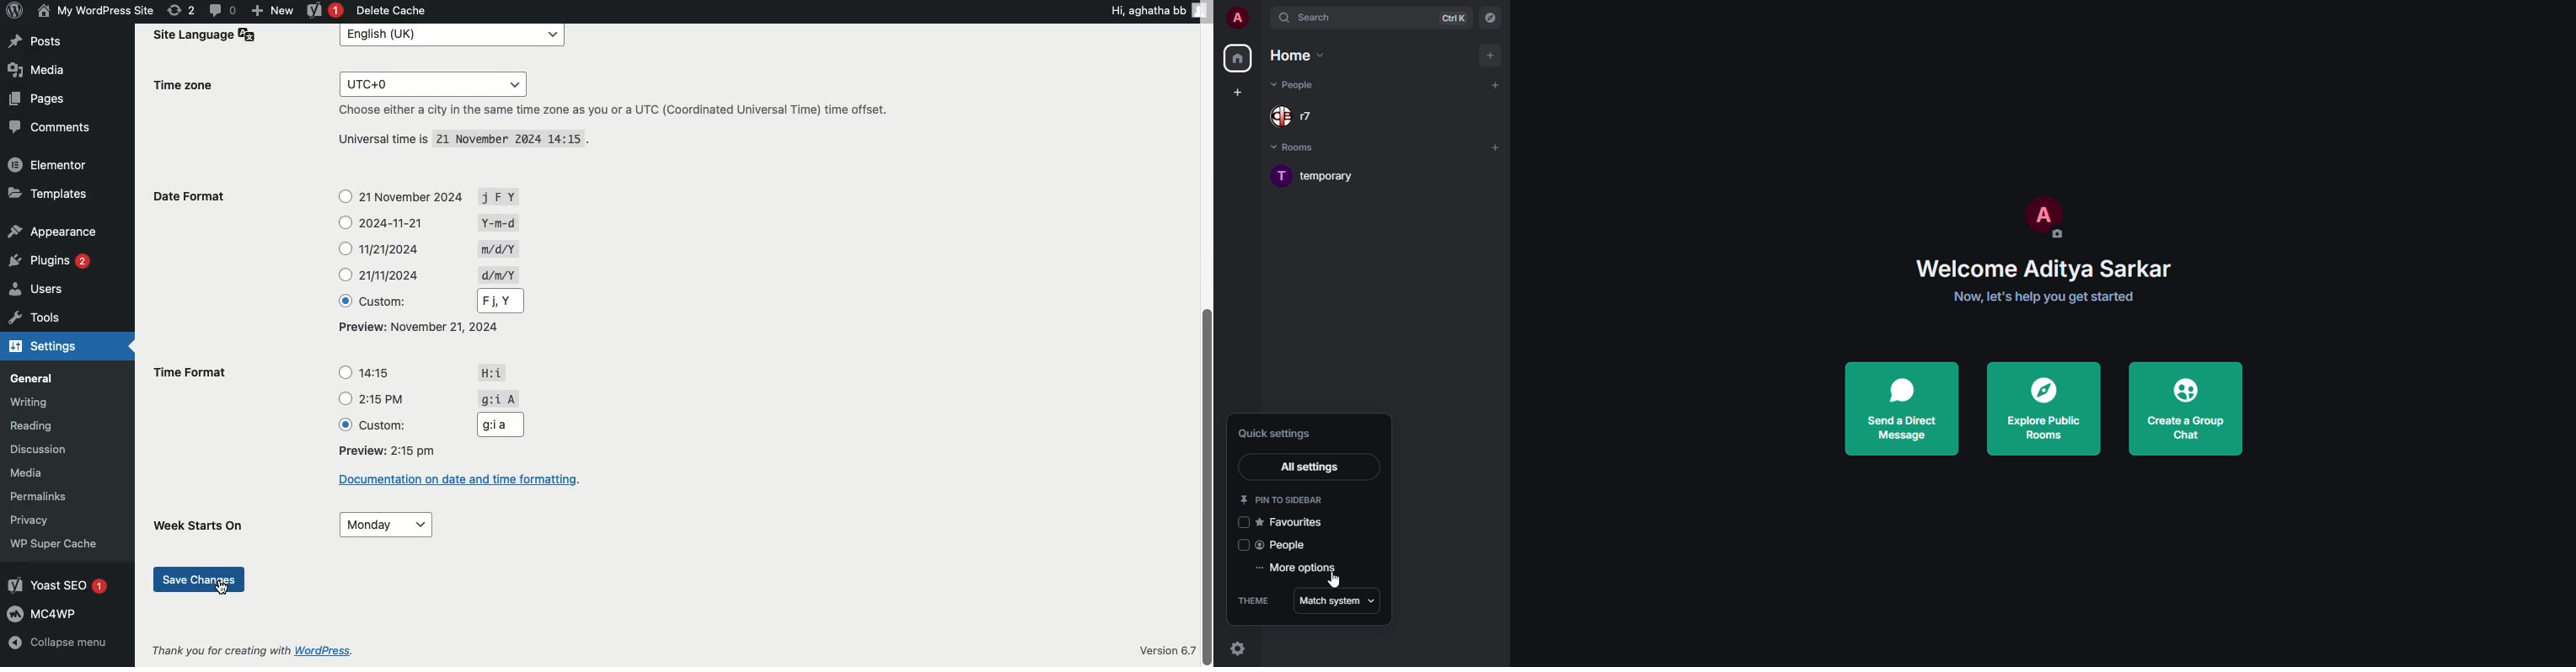 This screenshot has width=2576, height=672. What do you see at coordinates (32, 472) in the screenshot?
I see `Media` at bounding box center [32, 472].